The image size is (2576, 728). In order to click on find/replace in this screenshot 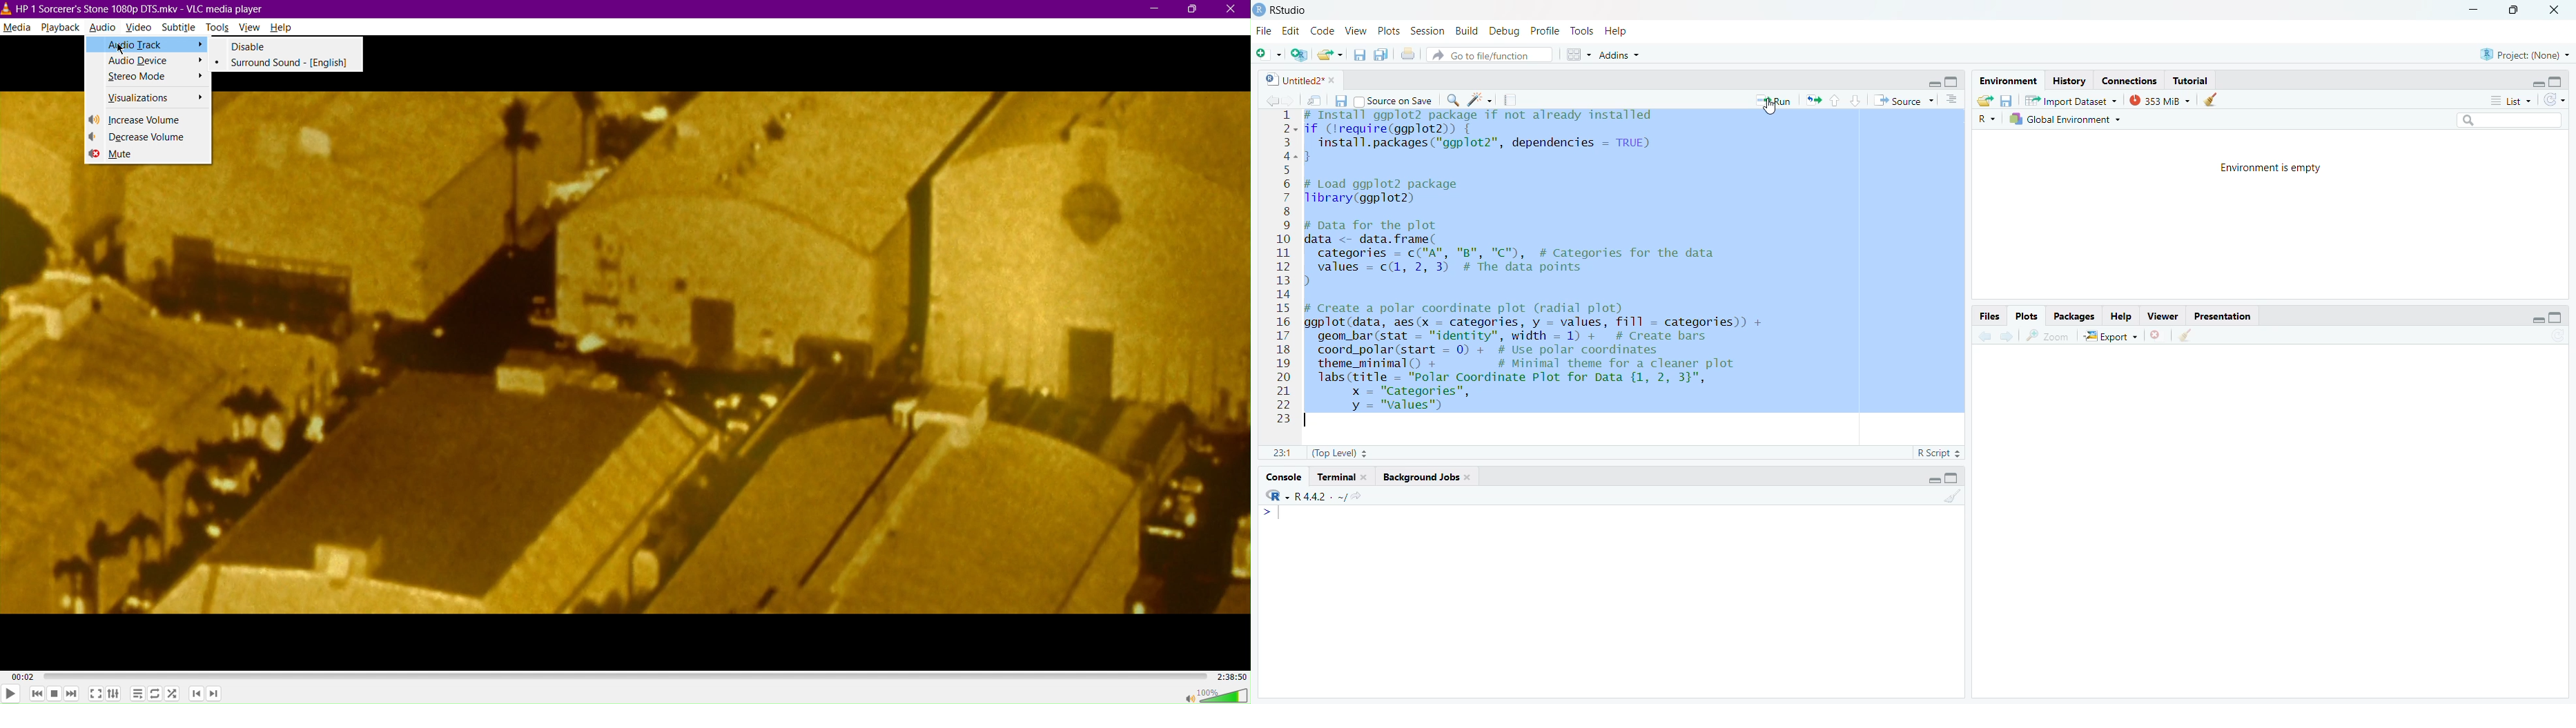, I will do `click(1452, 99)`.